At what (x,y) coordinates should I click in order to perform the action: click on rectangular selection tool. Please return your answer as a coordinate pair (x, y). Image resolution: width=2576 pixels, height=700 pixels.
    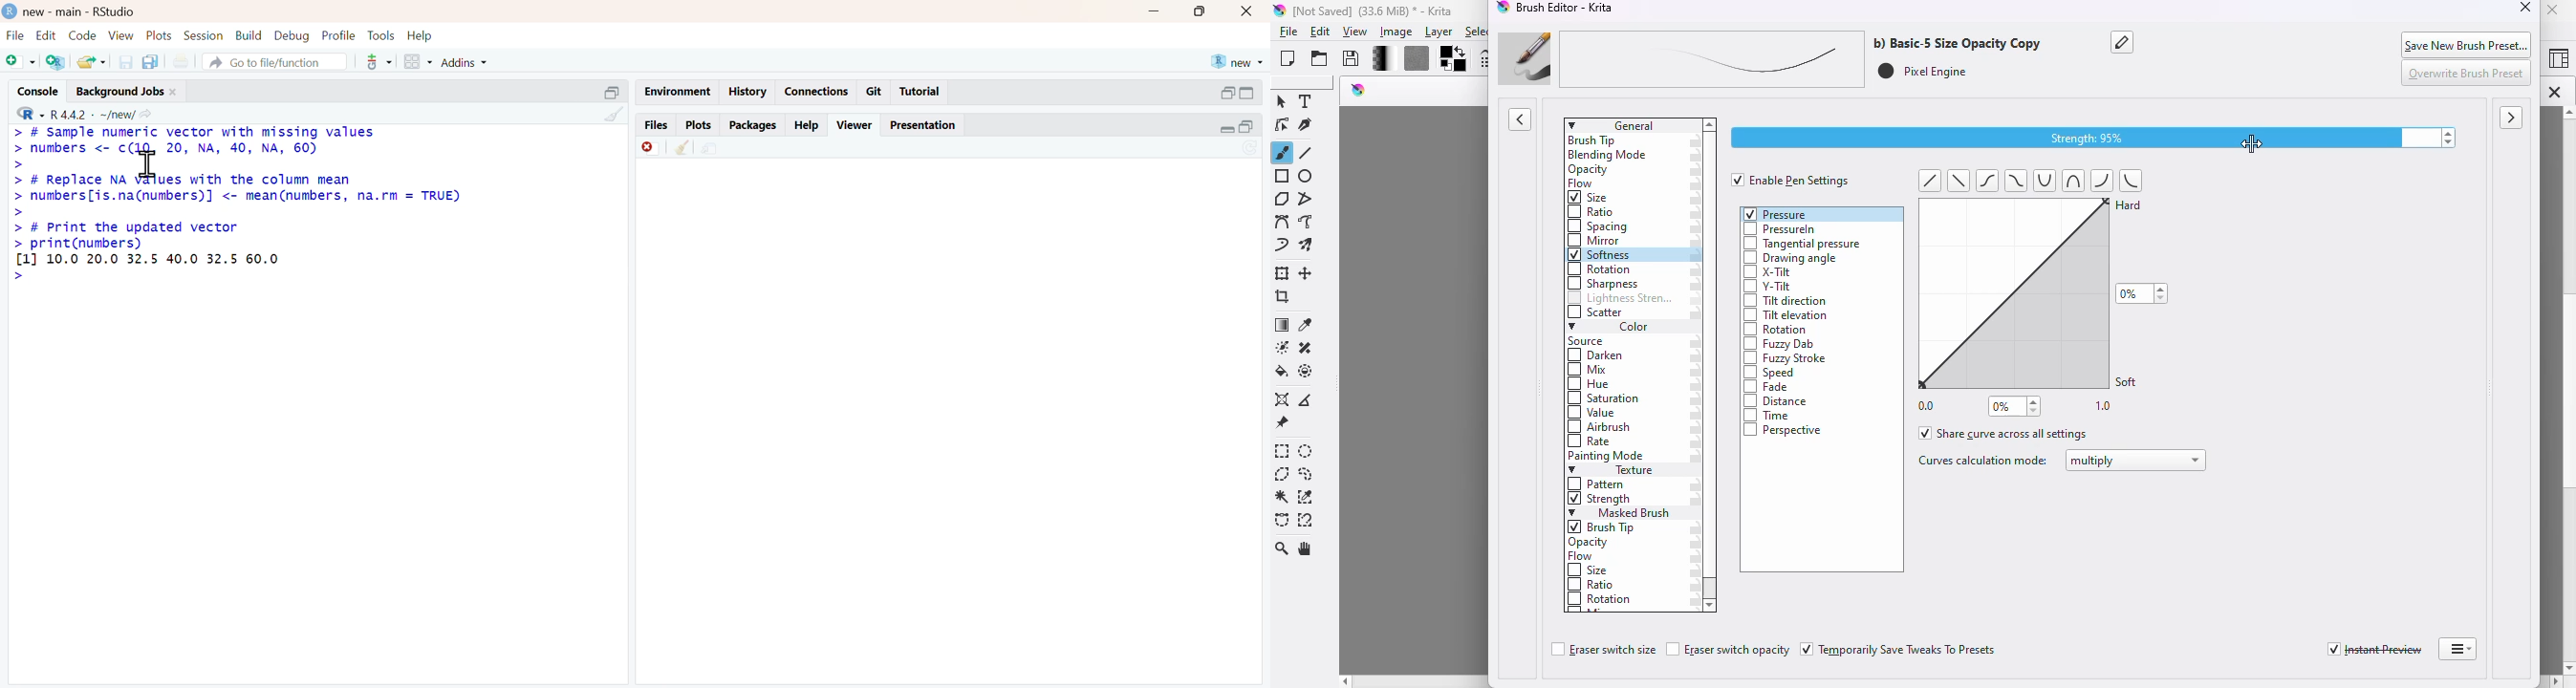
    Looking at the image, I should click on (1283, 451).